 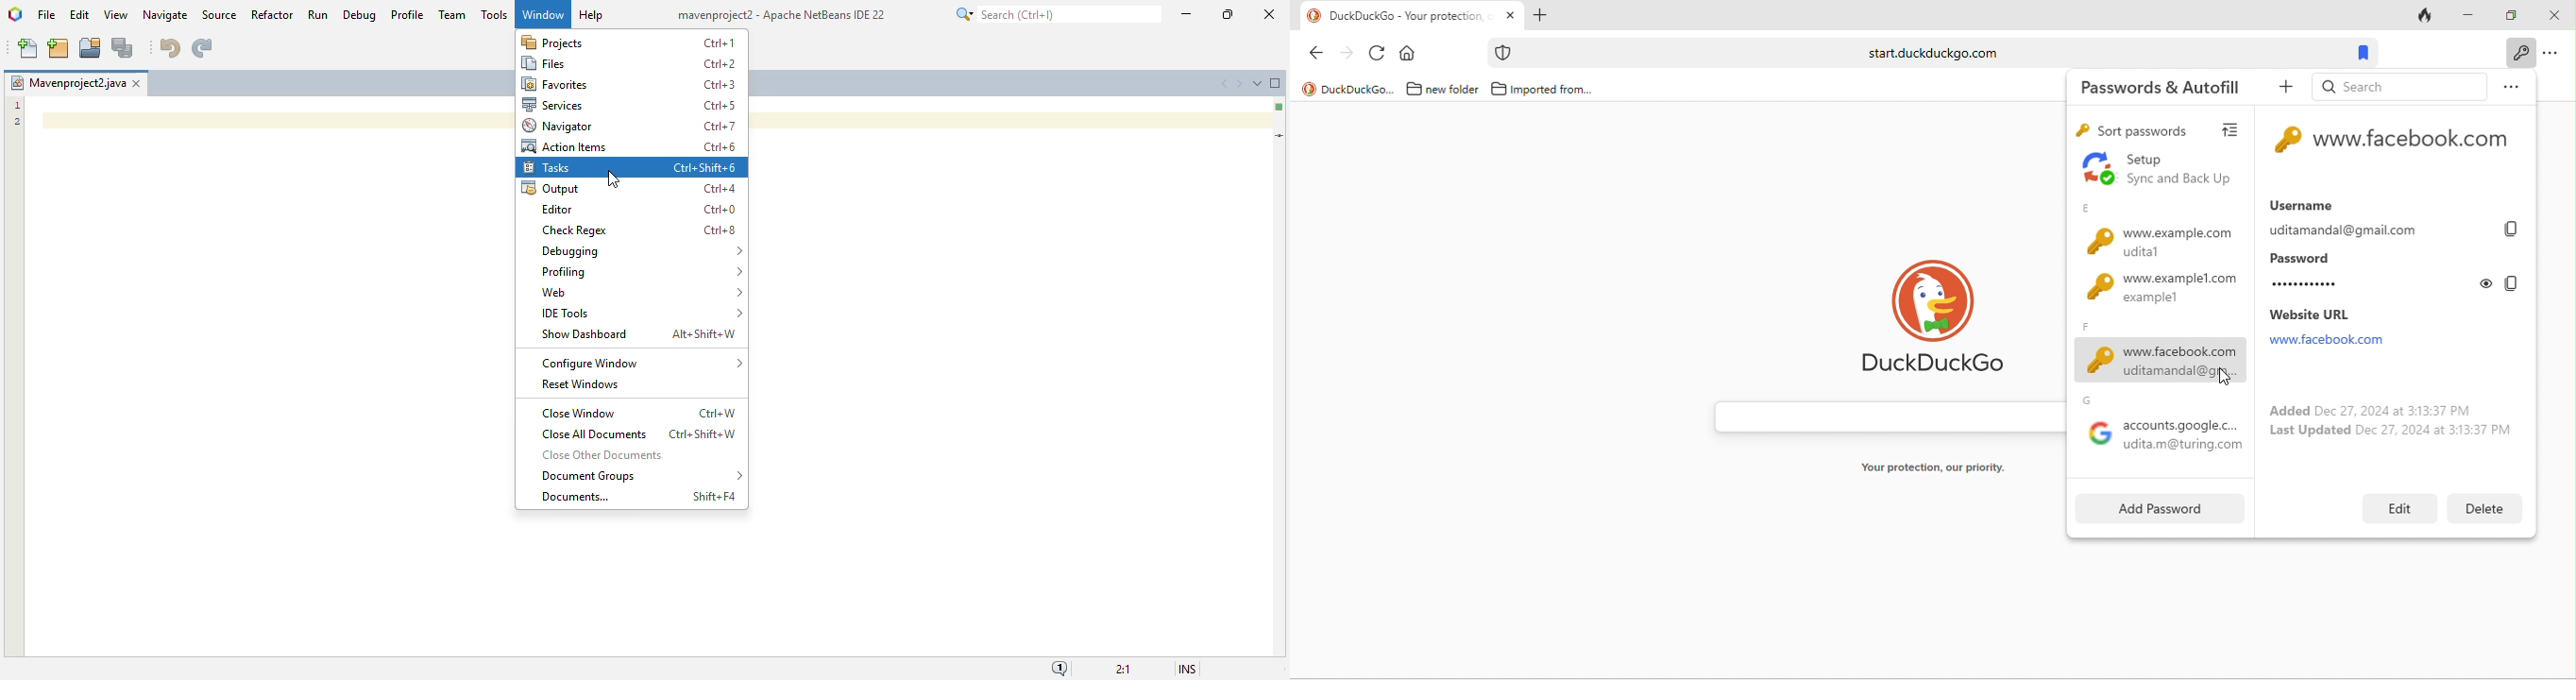 I want to click on back, so click(x=1321, y=56).